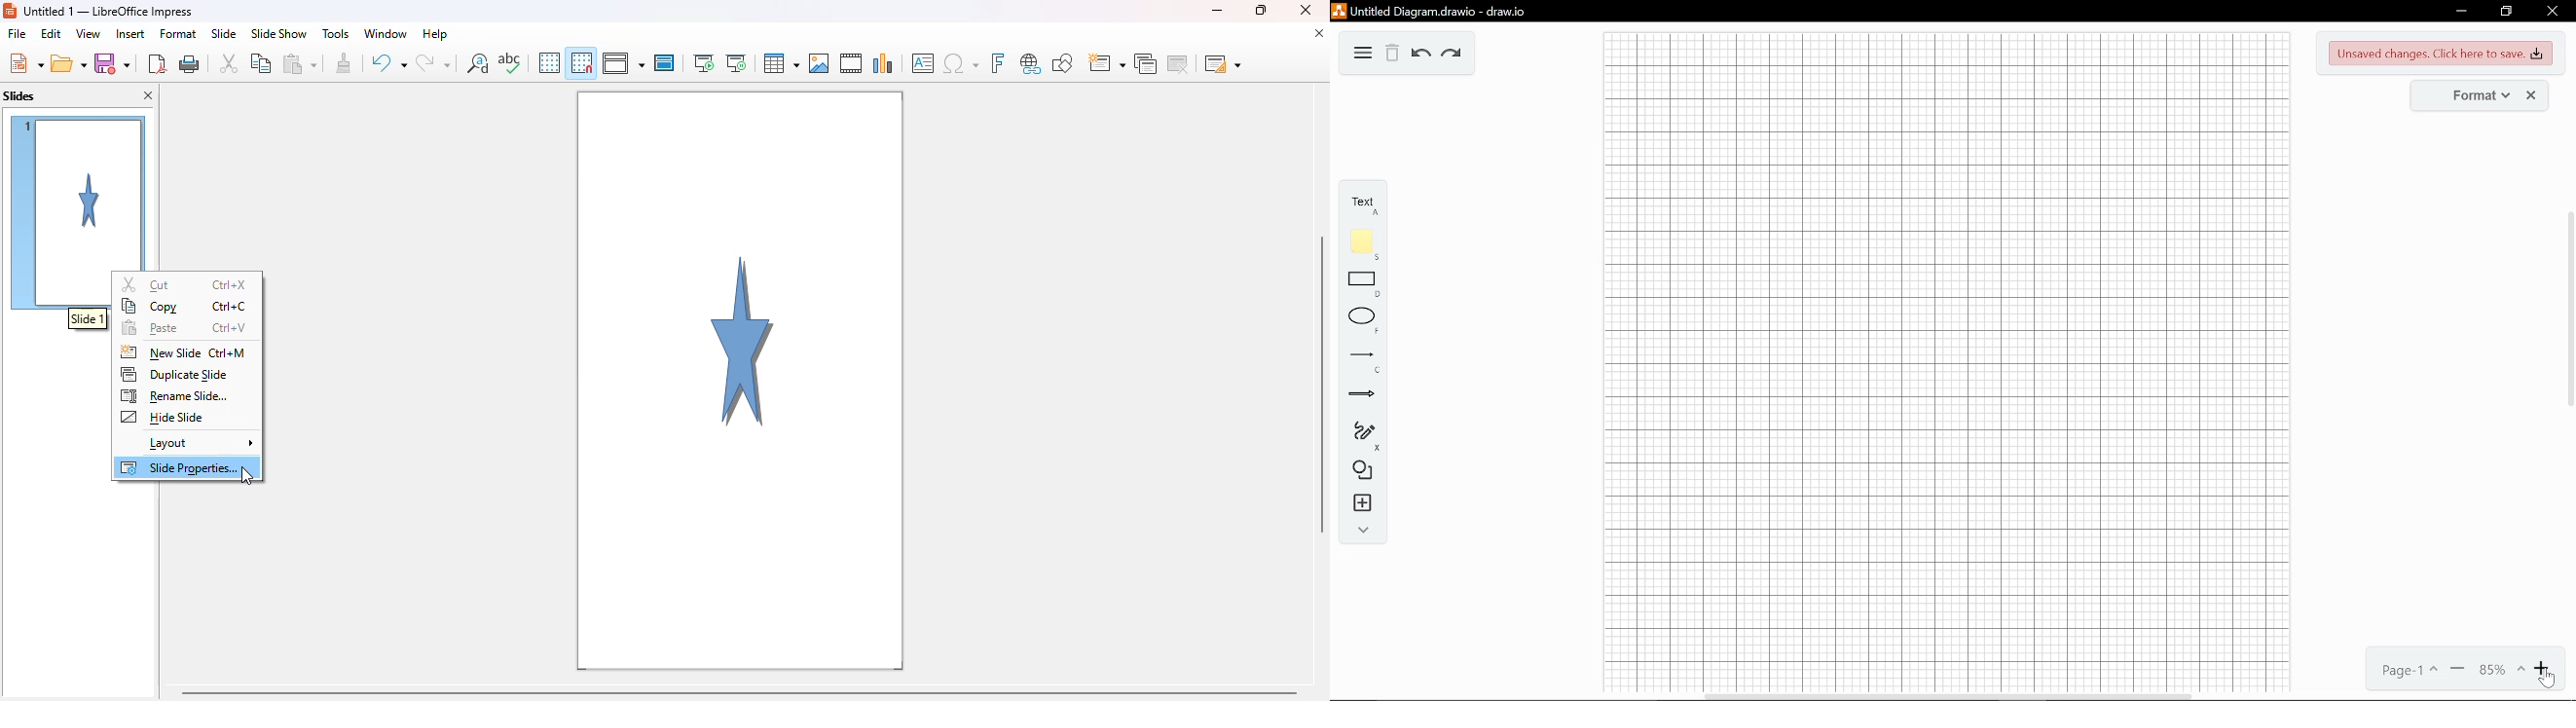 The width and height of the screenshot is (2576, 728). Describe the element at coordinates (229, 284) in the screenshot. I see `shortcut for cut "Ctrl+X"` at that location.